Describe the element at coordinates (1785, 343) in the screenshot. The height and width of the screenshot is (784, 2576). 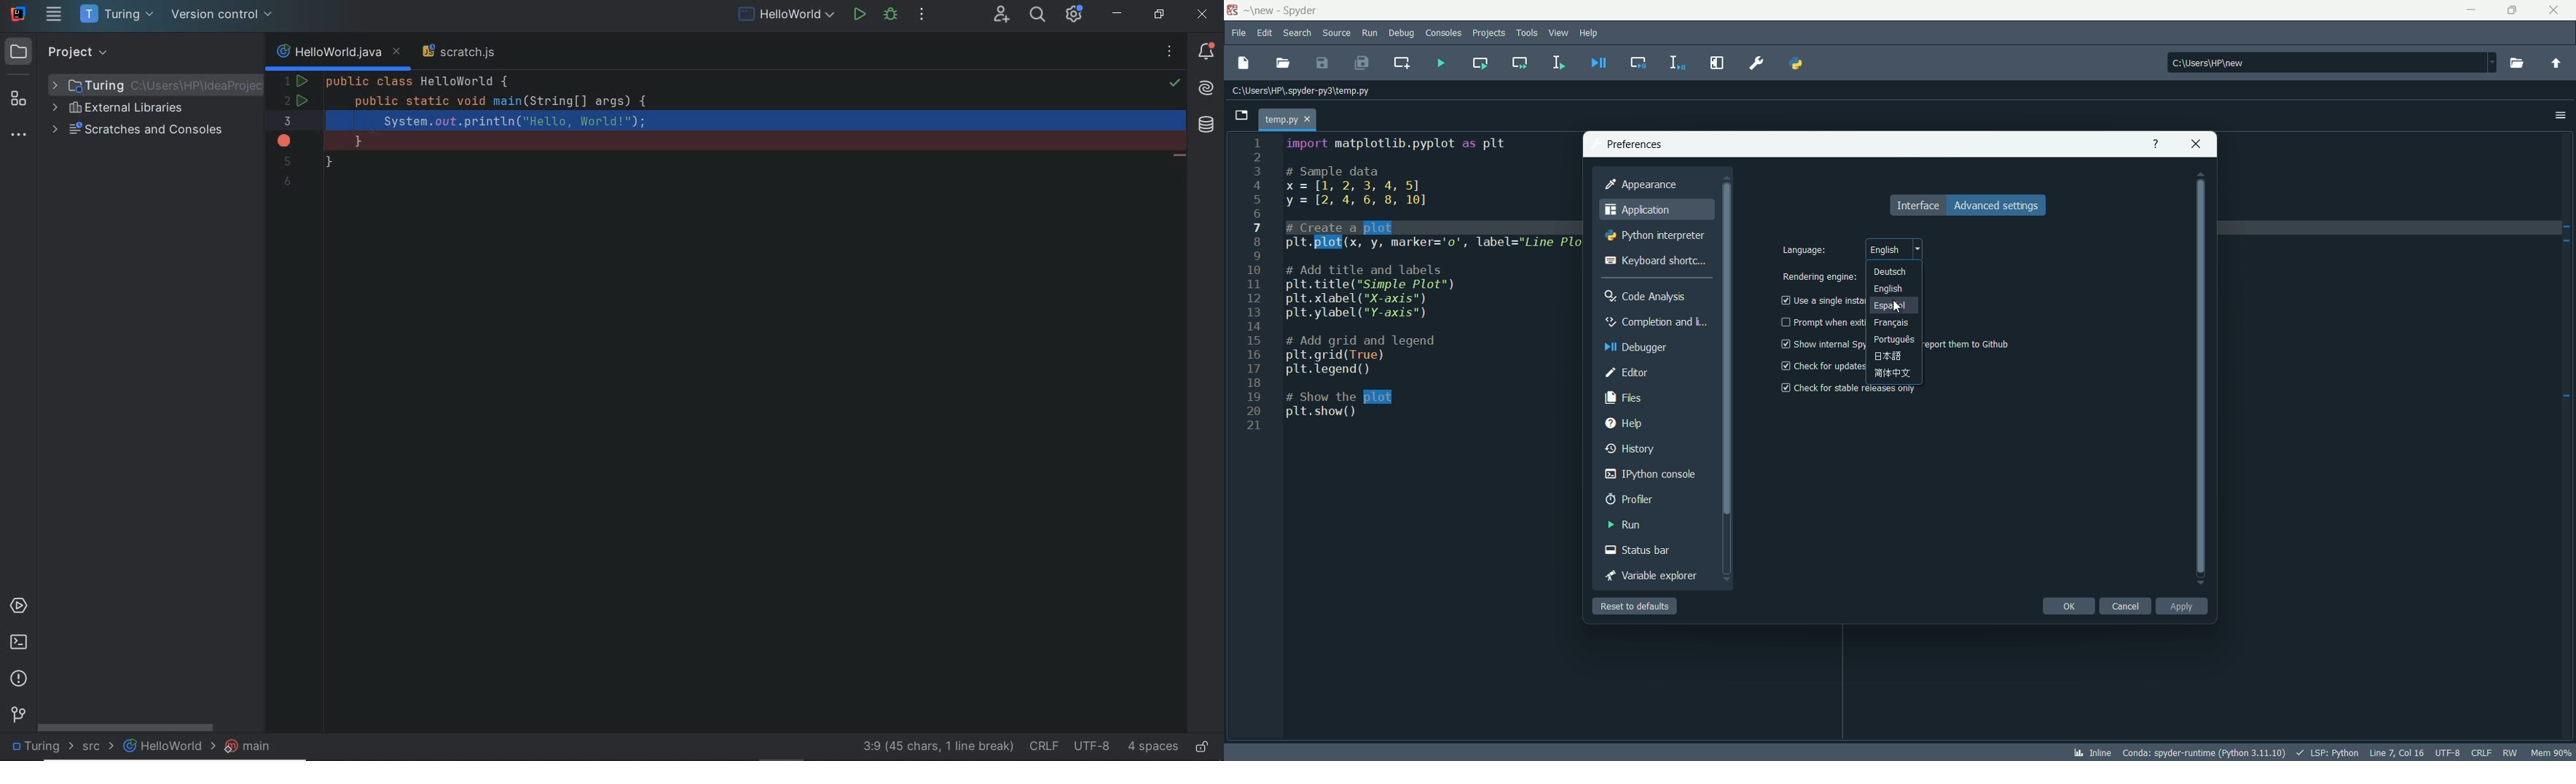
I see `checkbox` at that location.